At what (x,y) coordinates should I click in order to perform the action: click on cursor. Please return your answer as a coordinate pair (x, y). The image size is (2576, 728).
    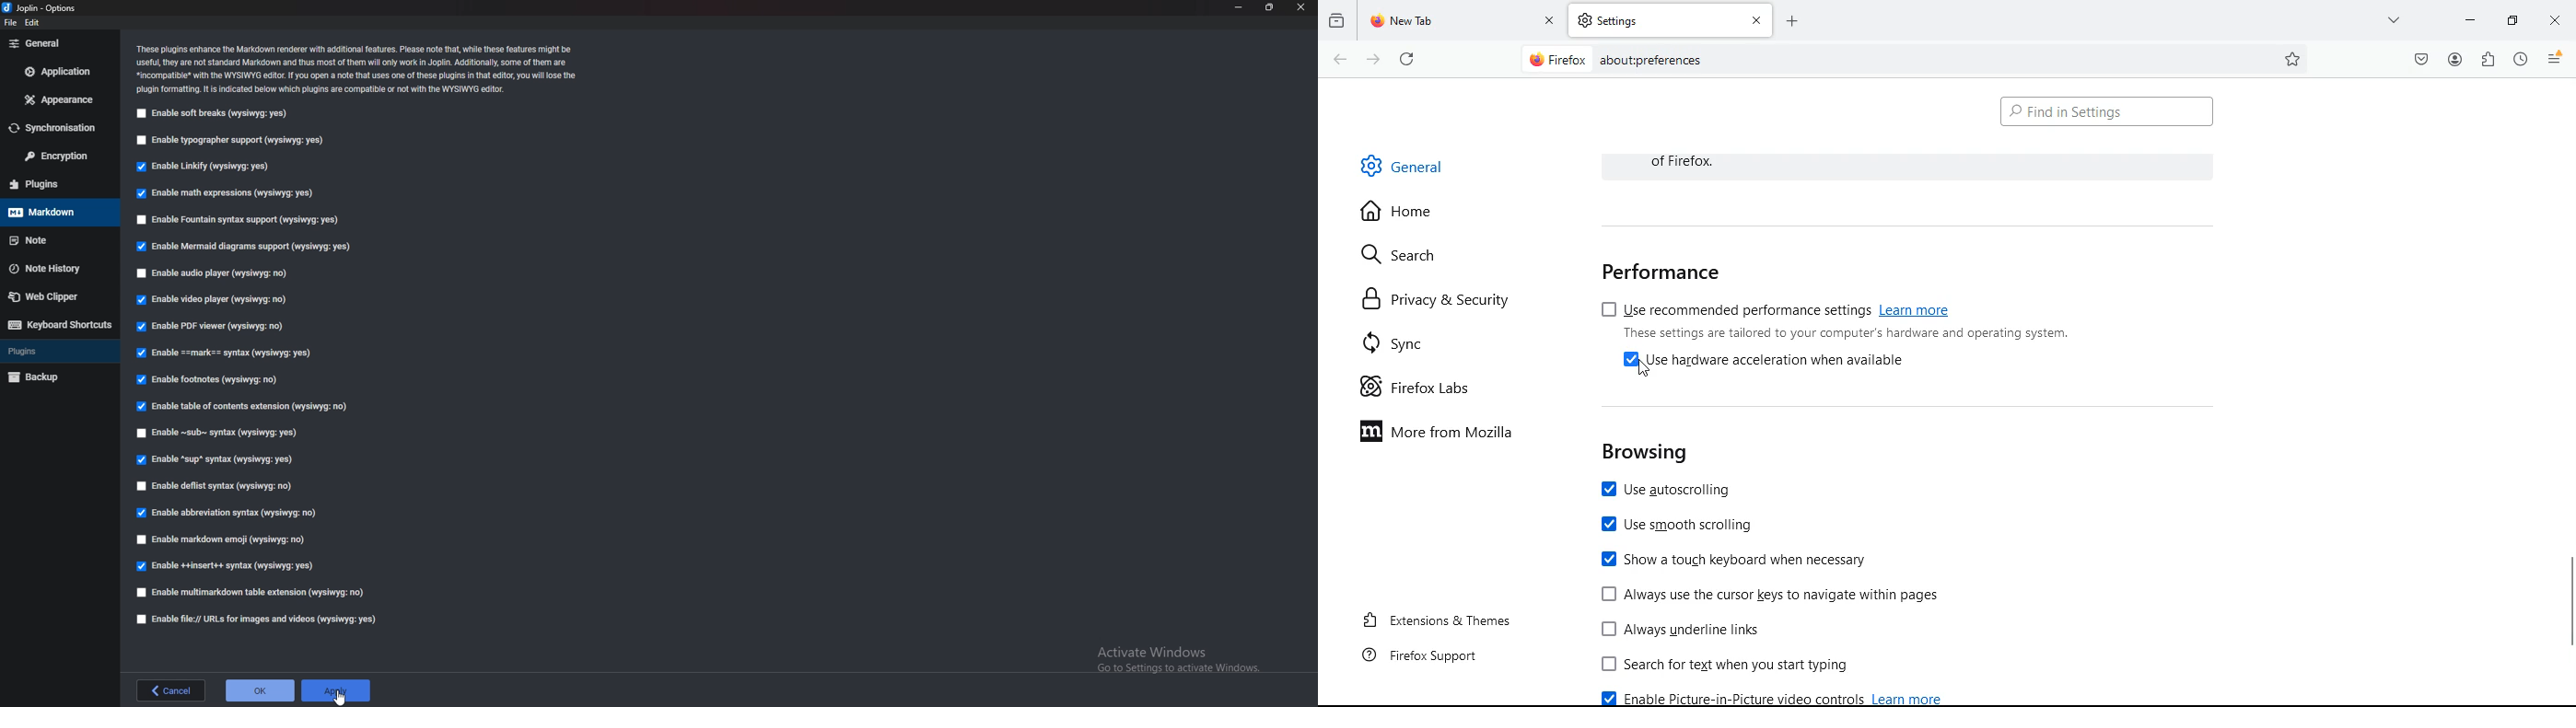
    Looking at the image, I should click on (342, 697).